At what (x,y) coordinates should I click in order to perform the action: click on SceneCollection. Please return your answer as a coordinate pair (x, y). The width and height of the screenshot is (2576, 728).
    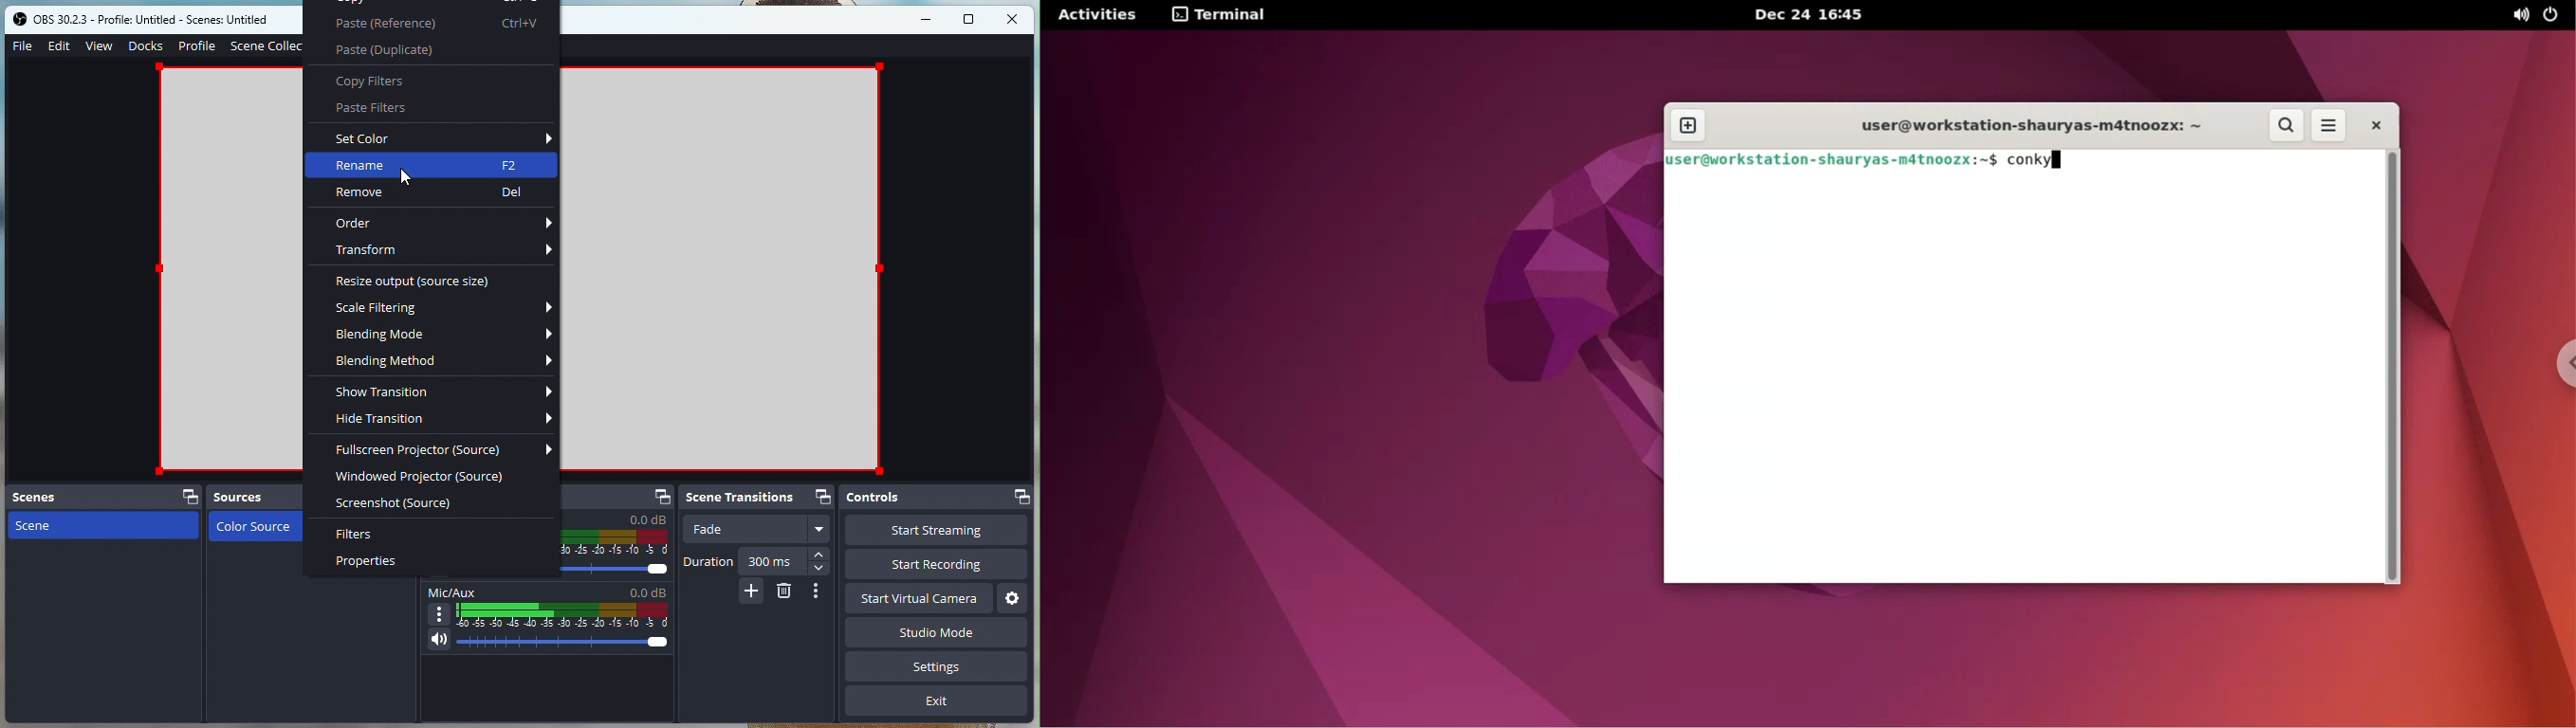
    Looking at the image, I should click on (270, 44).